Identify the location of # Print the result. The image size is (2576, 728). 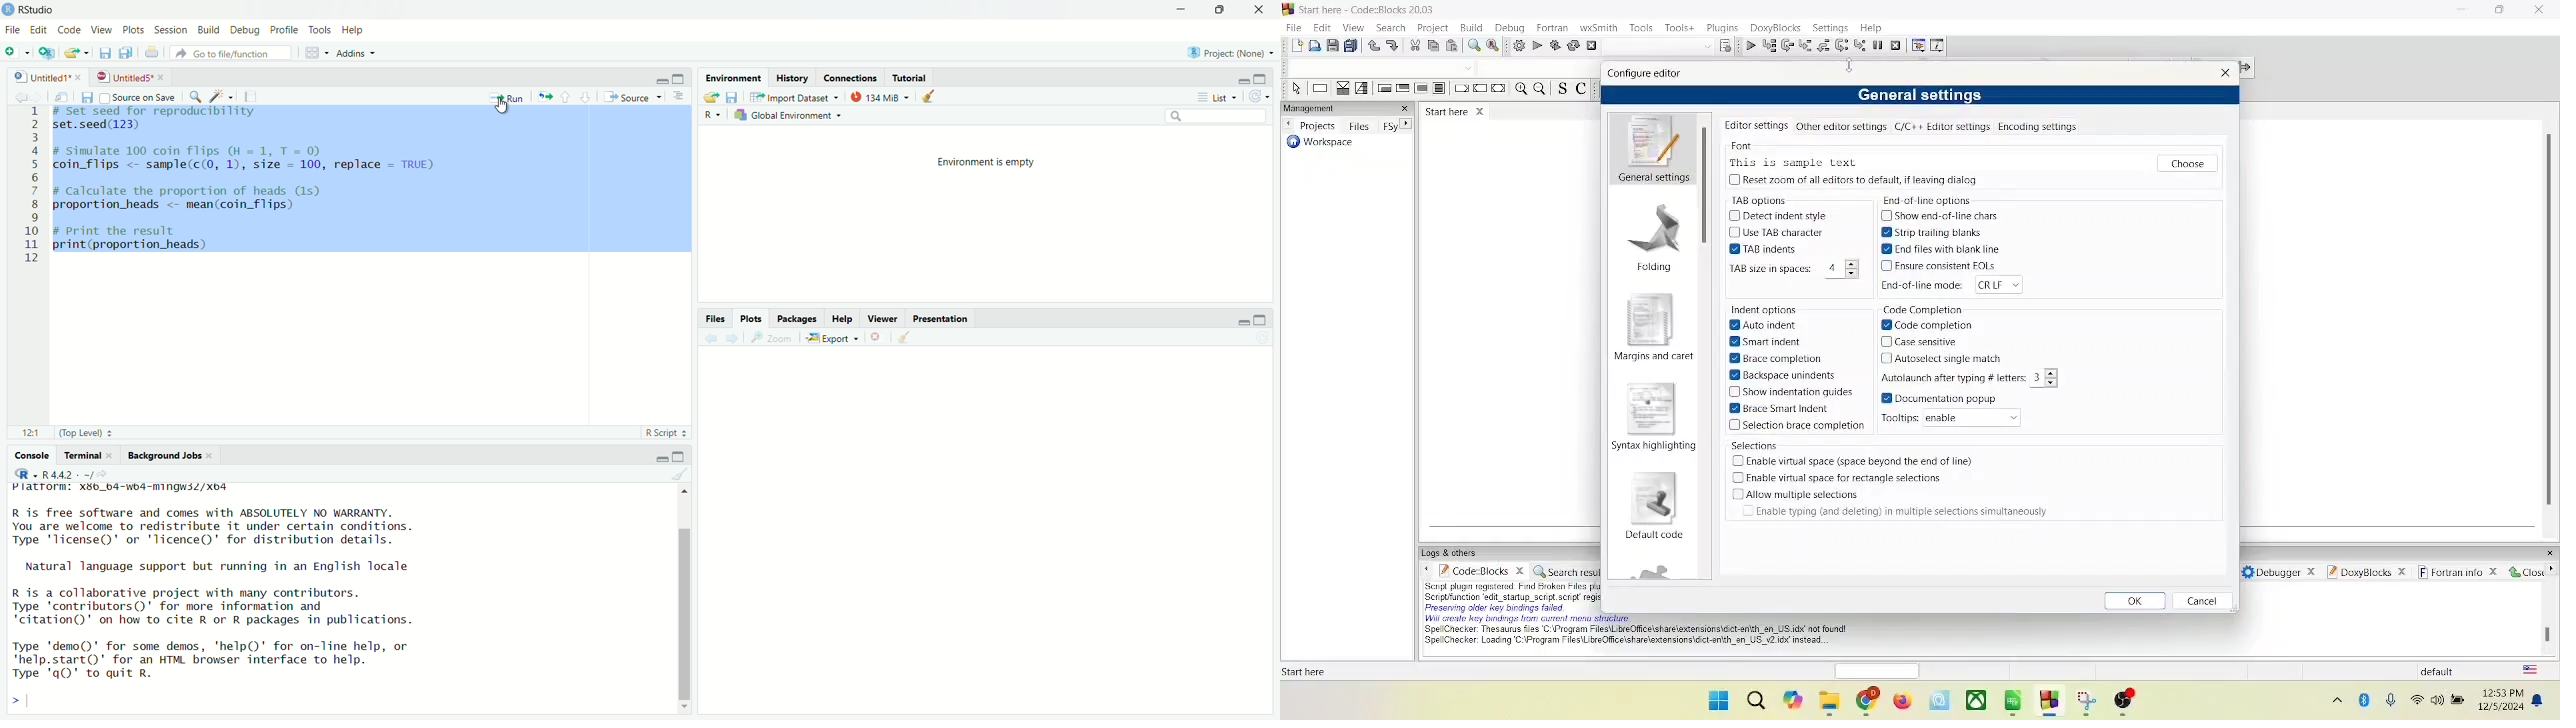
(128, 229).